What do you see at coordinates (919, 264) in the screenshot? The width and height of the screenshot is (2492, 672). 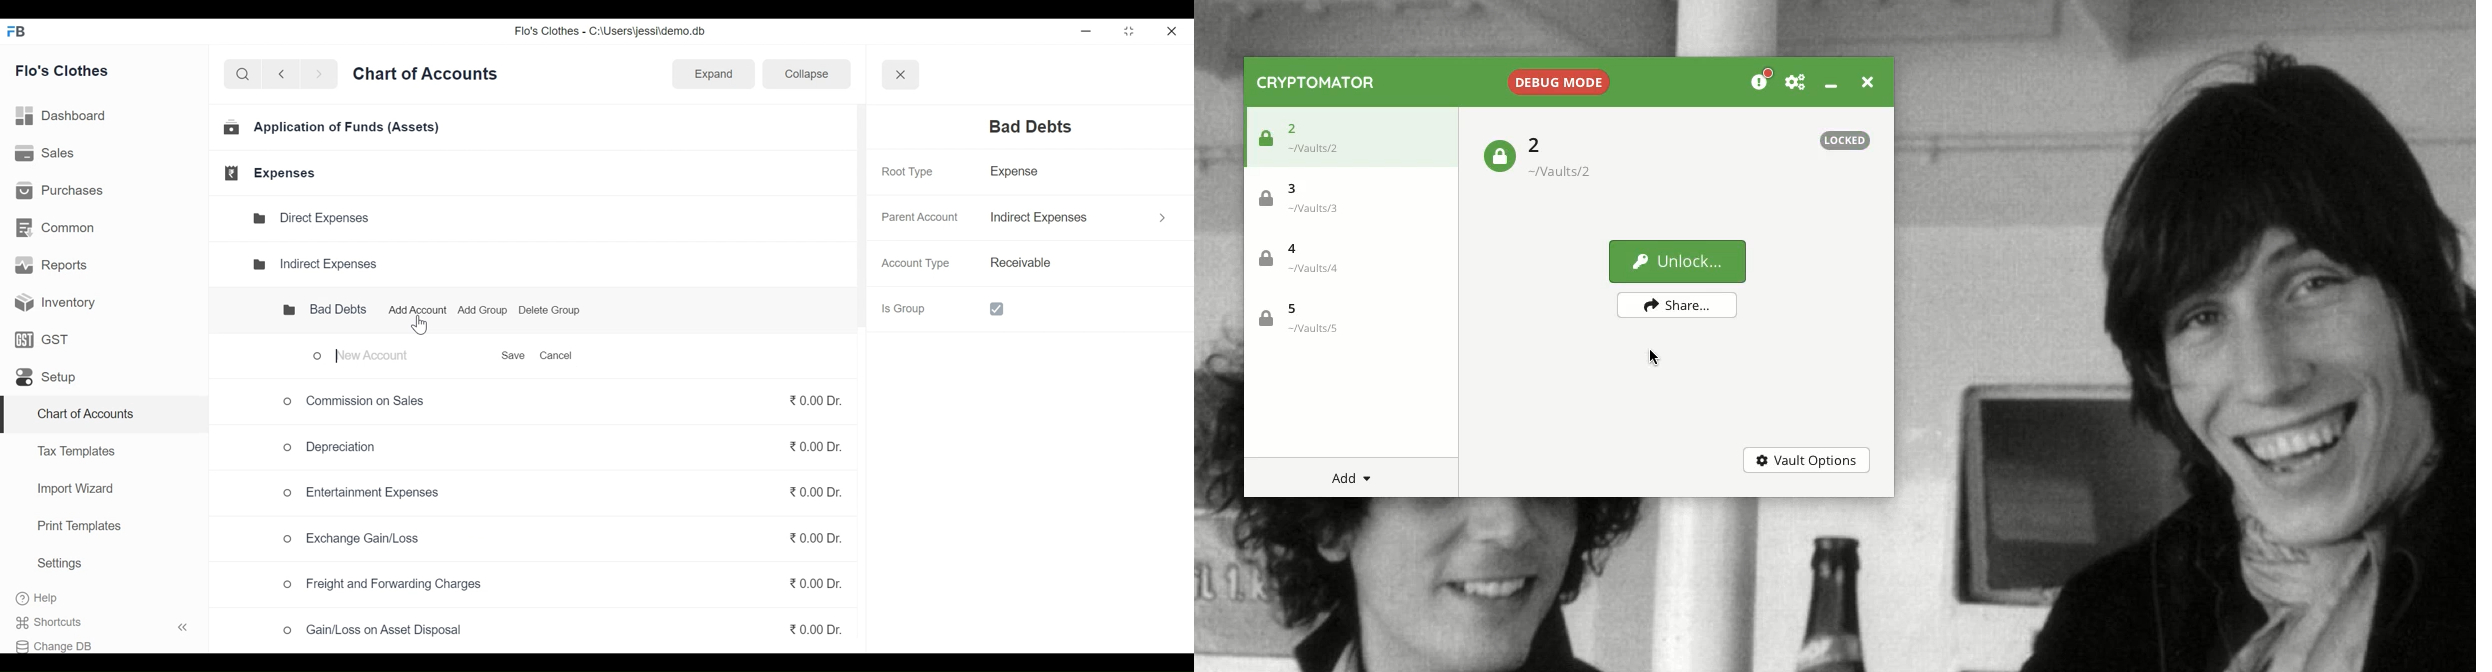 I see `Account Type` at bounding box center [919, 264].